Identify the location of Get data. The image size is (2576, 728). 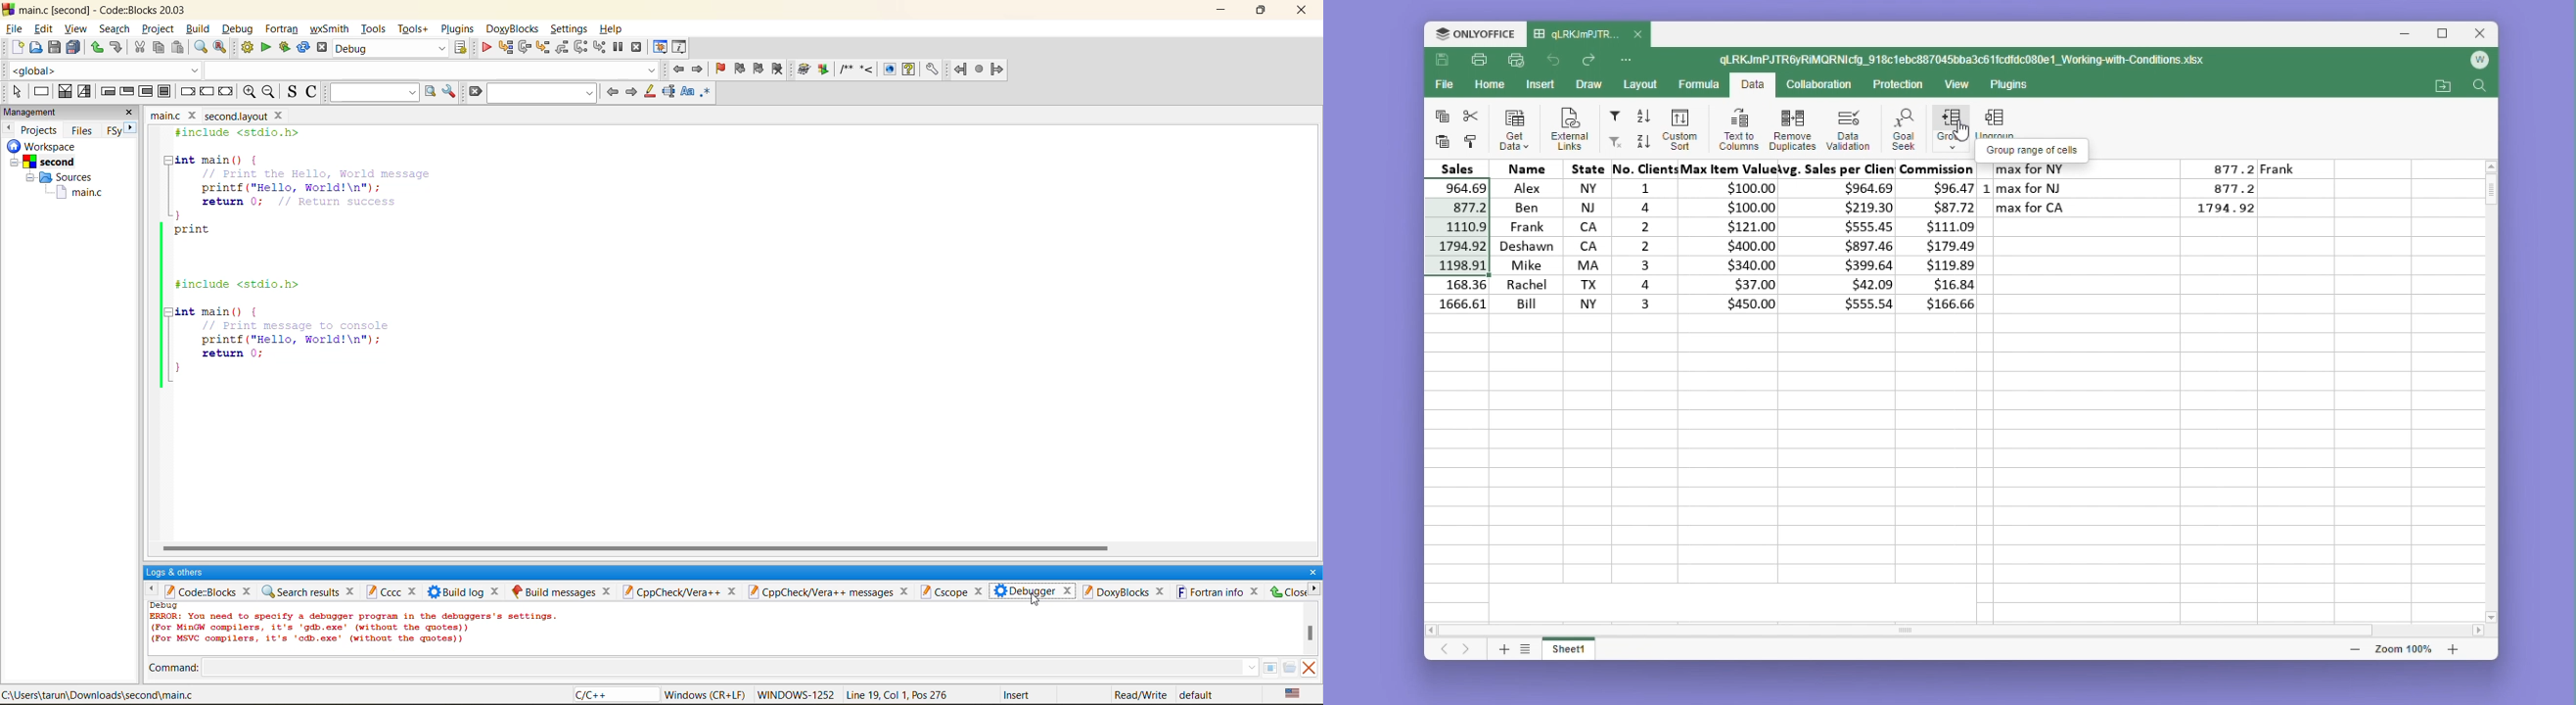
(1515, 129).